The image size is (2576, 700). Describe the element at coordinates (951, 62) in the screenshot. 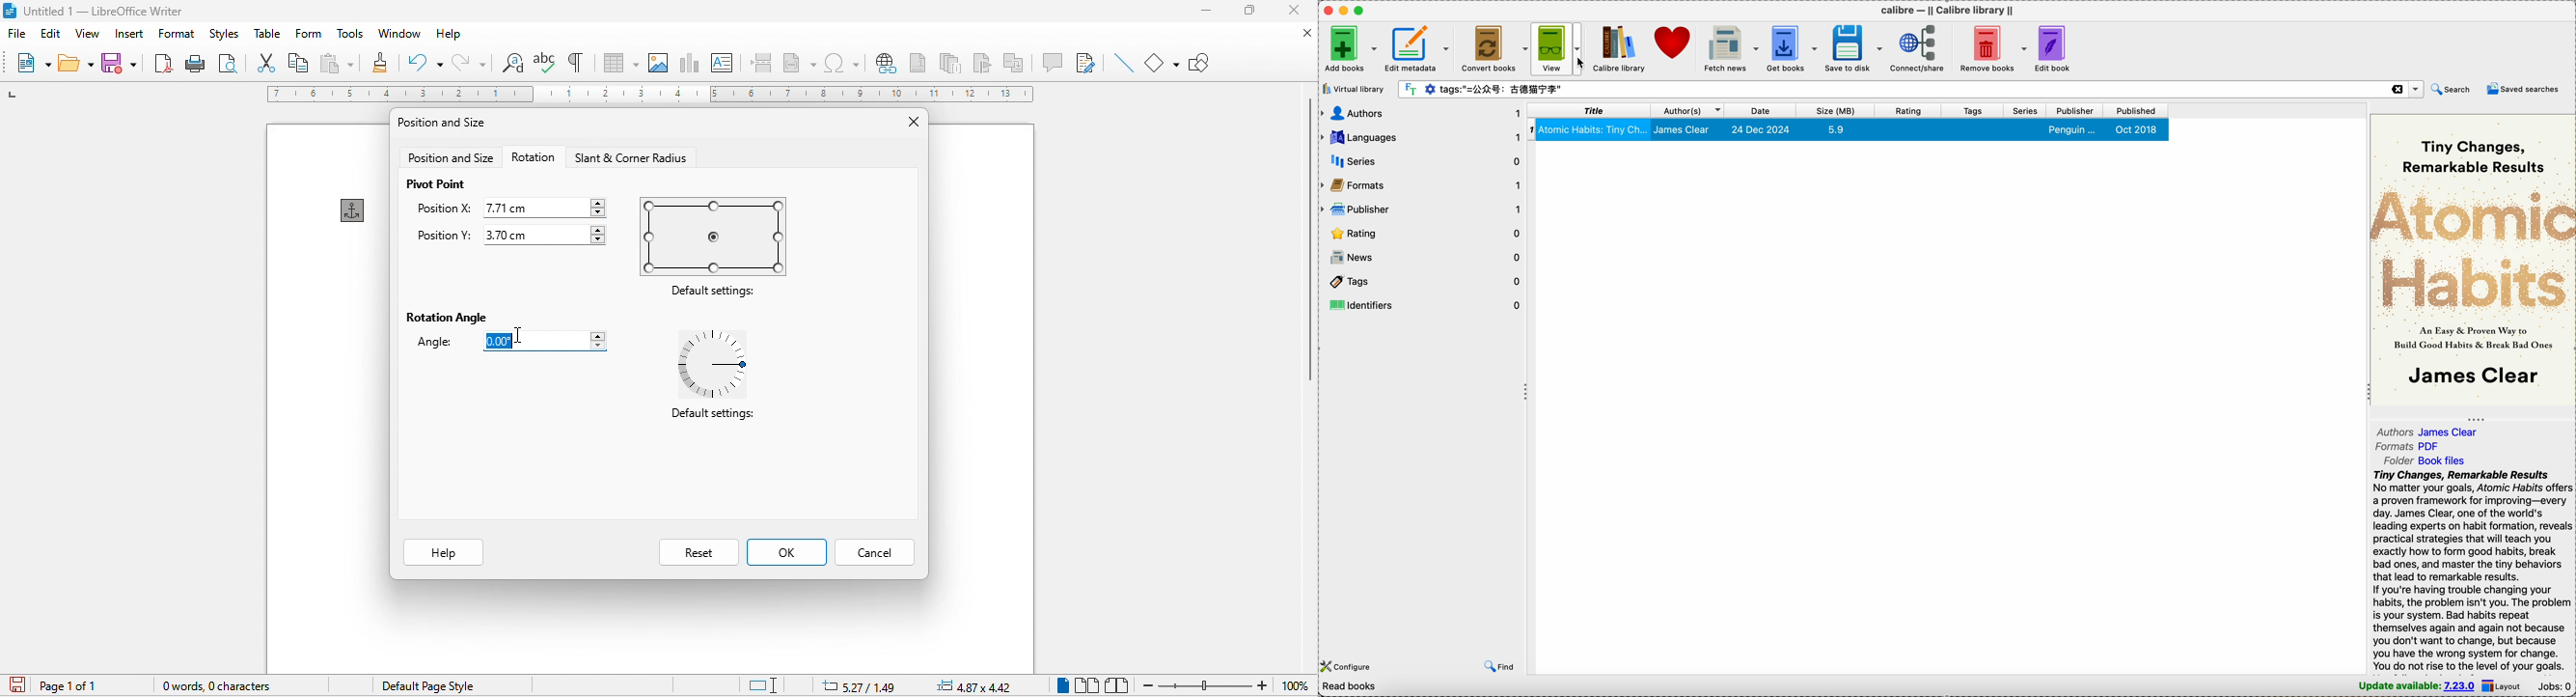

I see `endnote` at that location.